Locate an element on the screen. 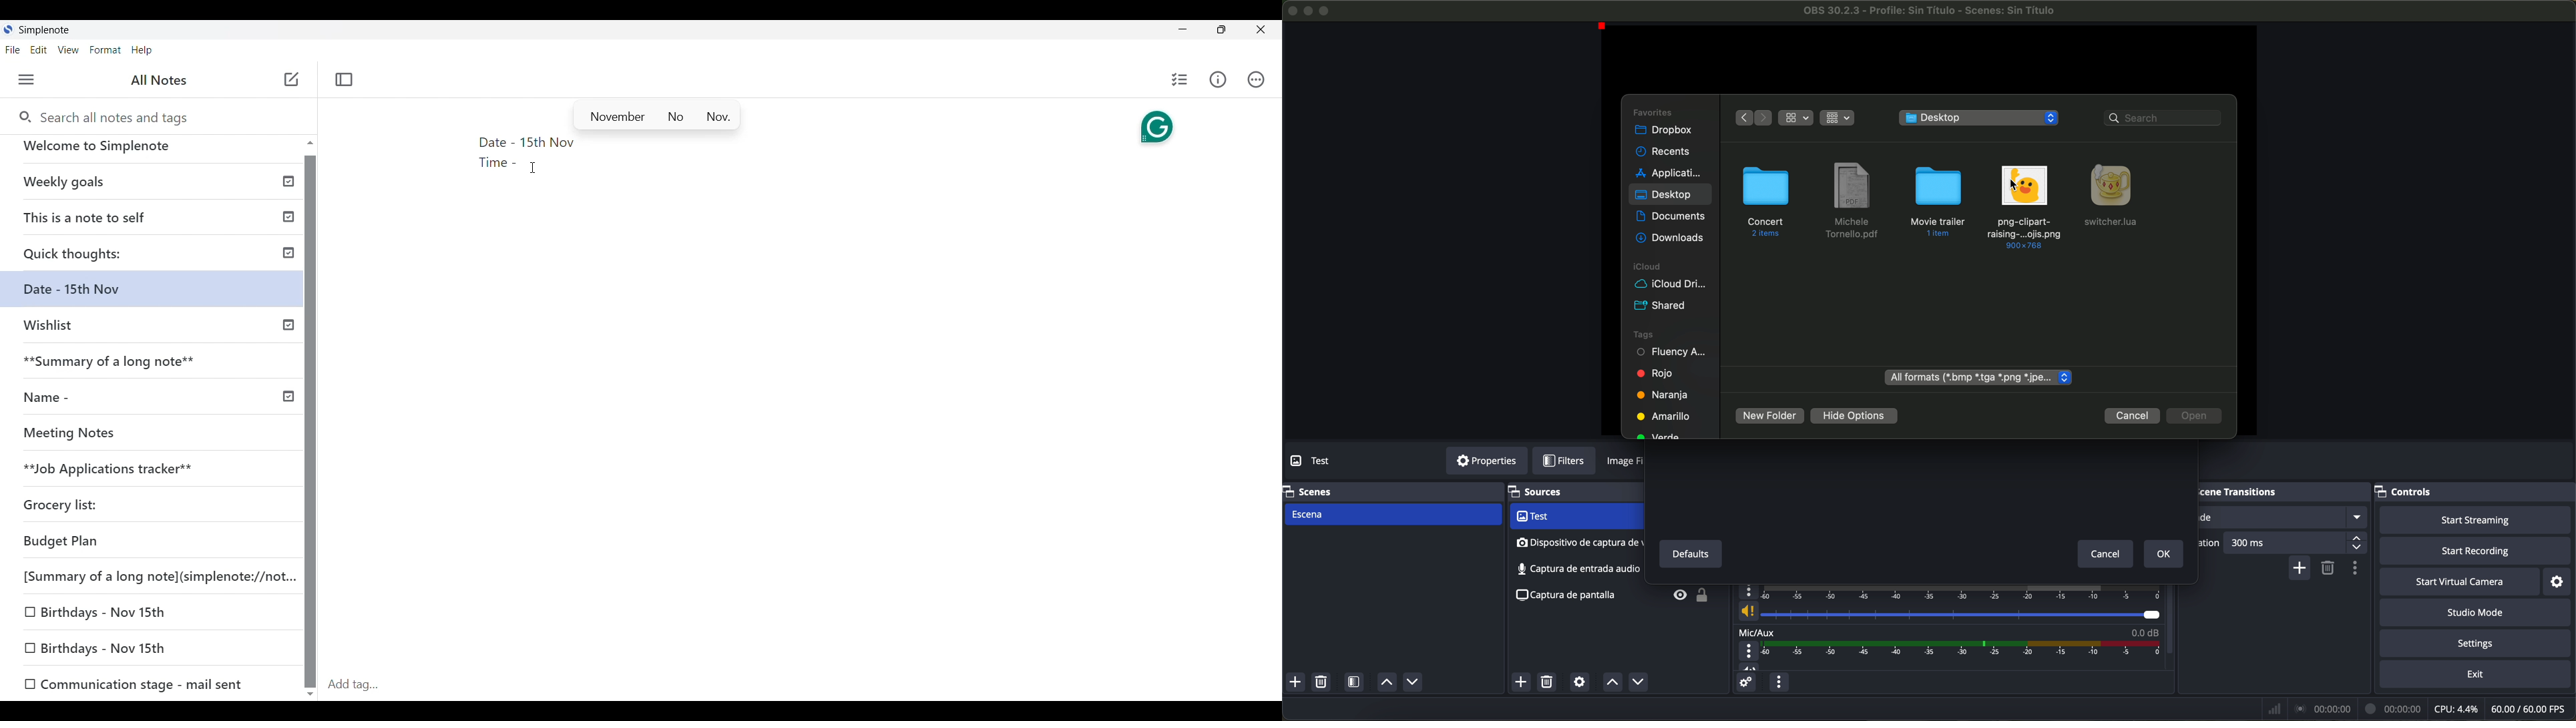 This screenshot has height=728, width=2576. File menu is located at coordinates (13, 49).